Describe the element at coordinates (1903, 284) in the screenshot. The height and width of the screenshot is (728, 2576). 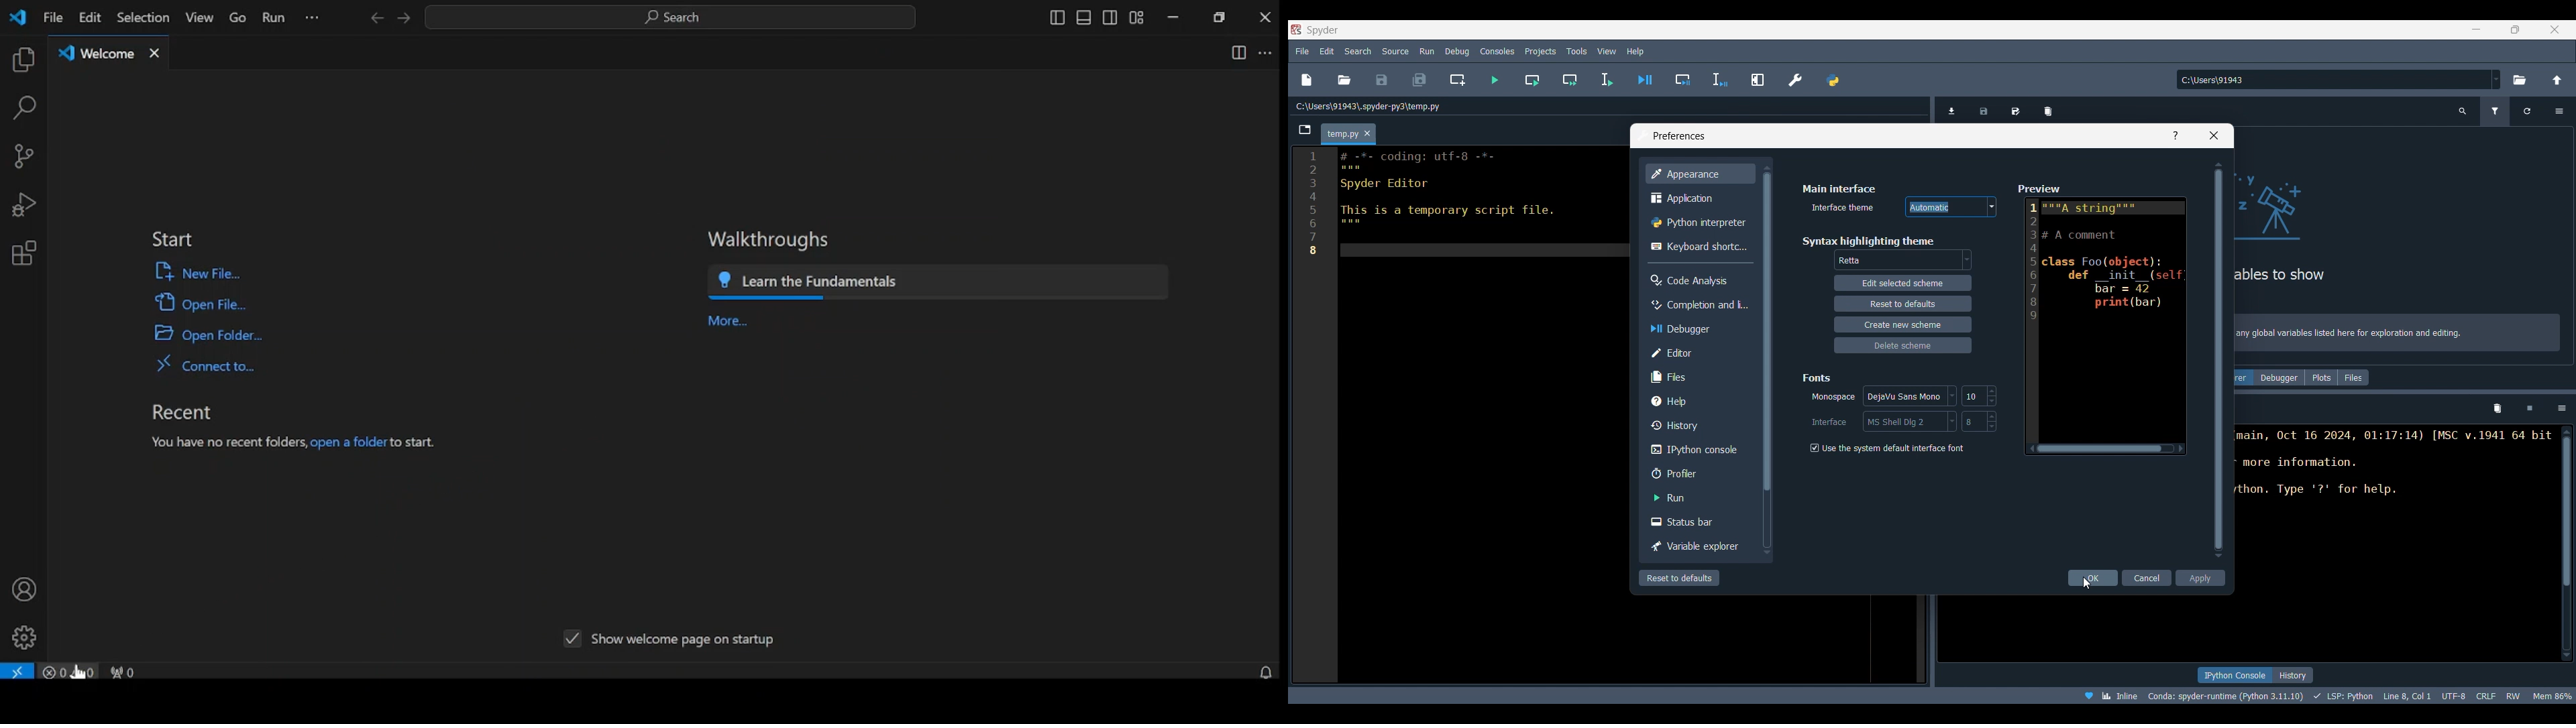
I see `edit selected theme` at that location.